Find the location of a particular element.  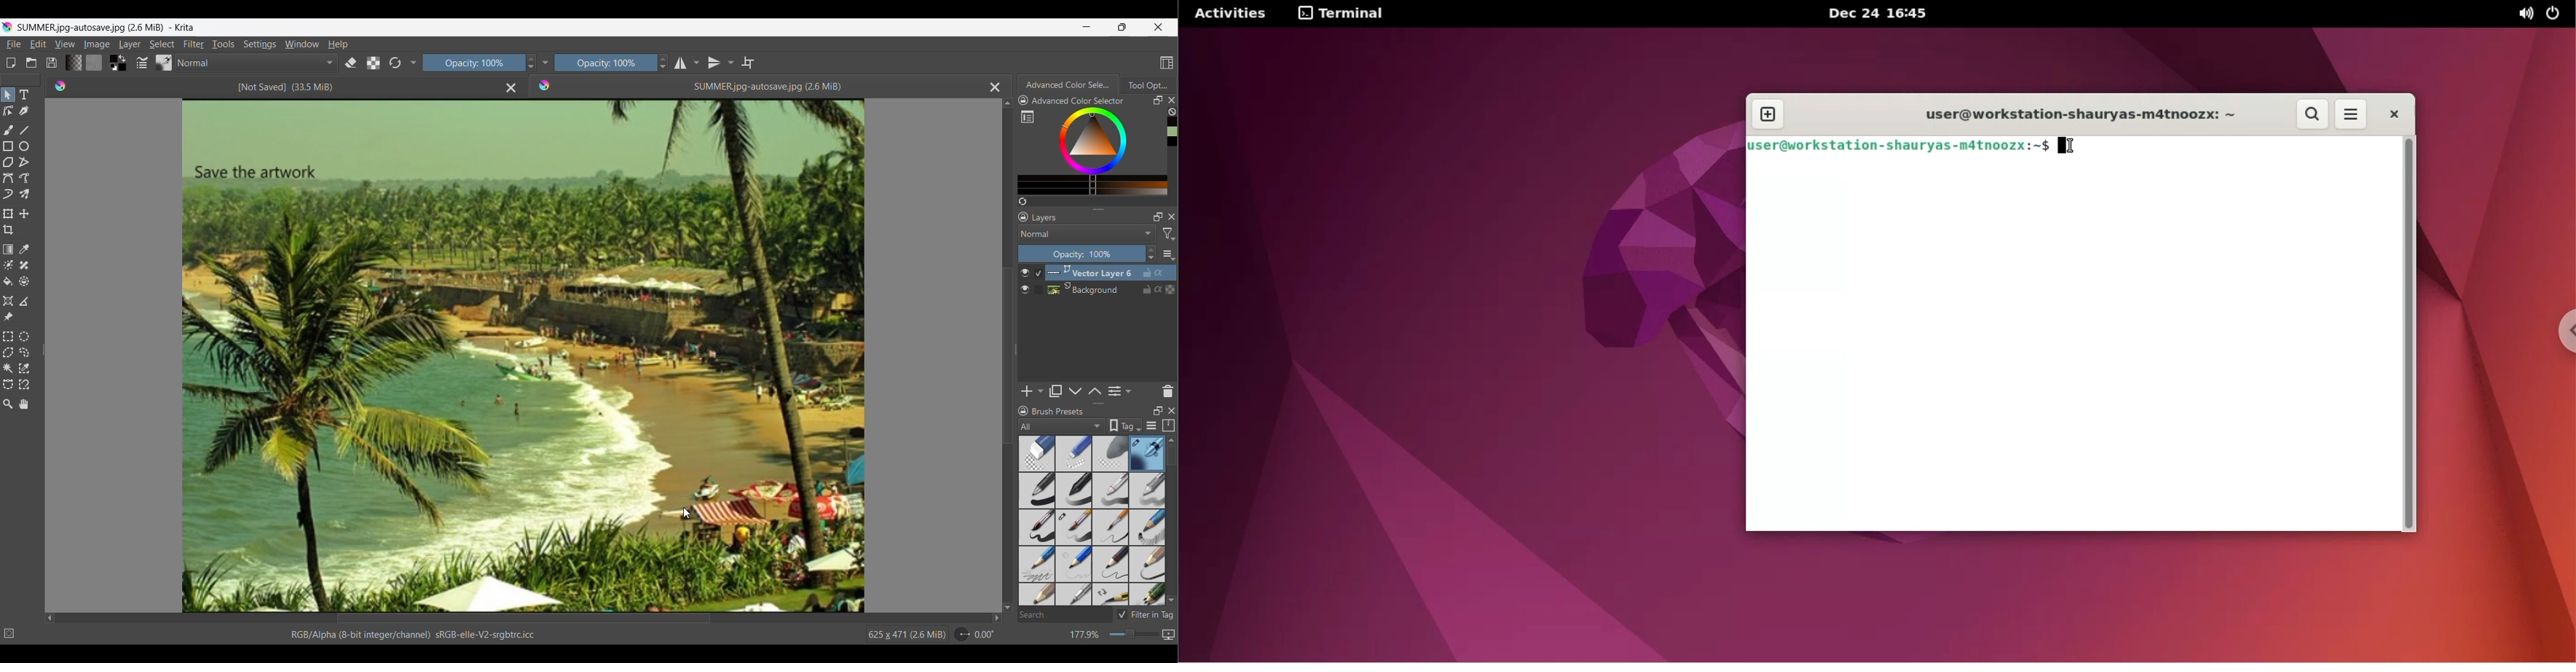

Magnetic curve selection tool is located at coordinates (24, 384).